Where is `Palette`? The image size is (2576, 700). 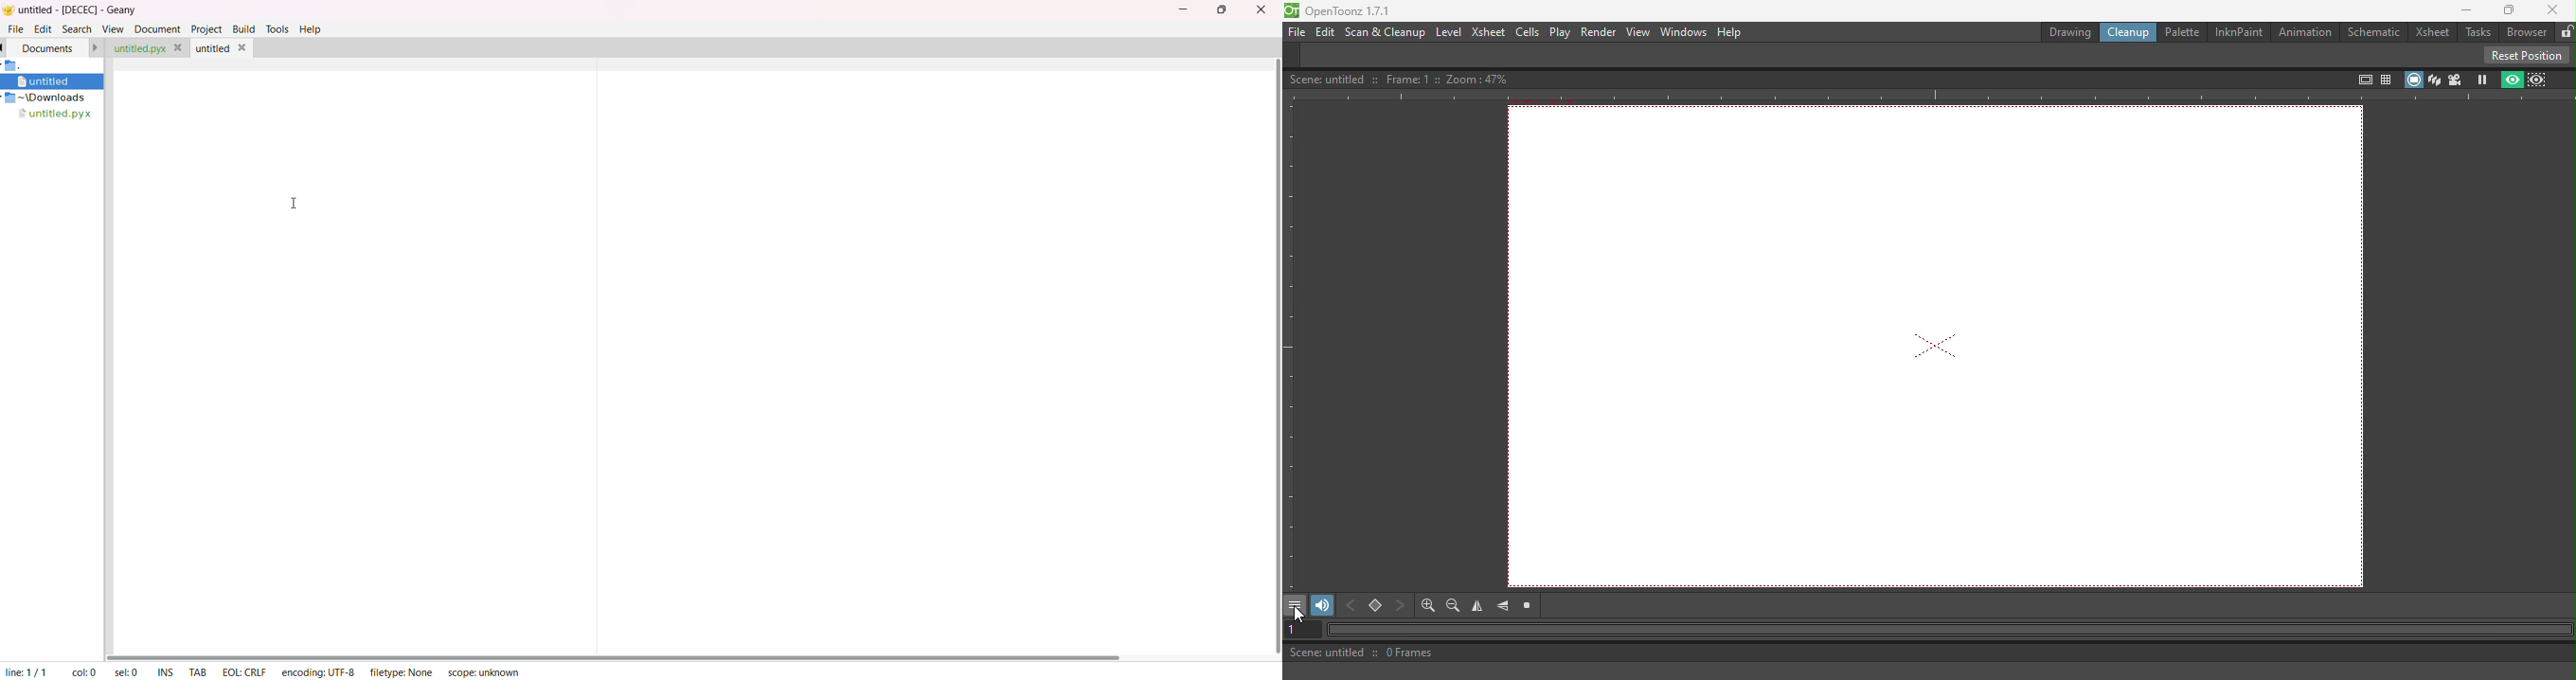 Palette is located at coordinates (2180, 31).